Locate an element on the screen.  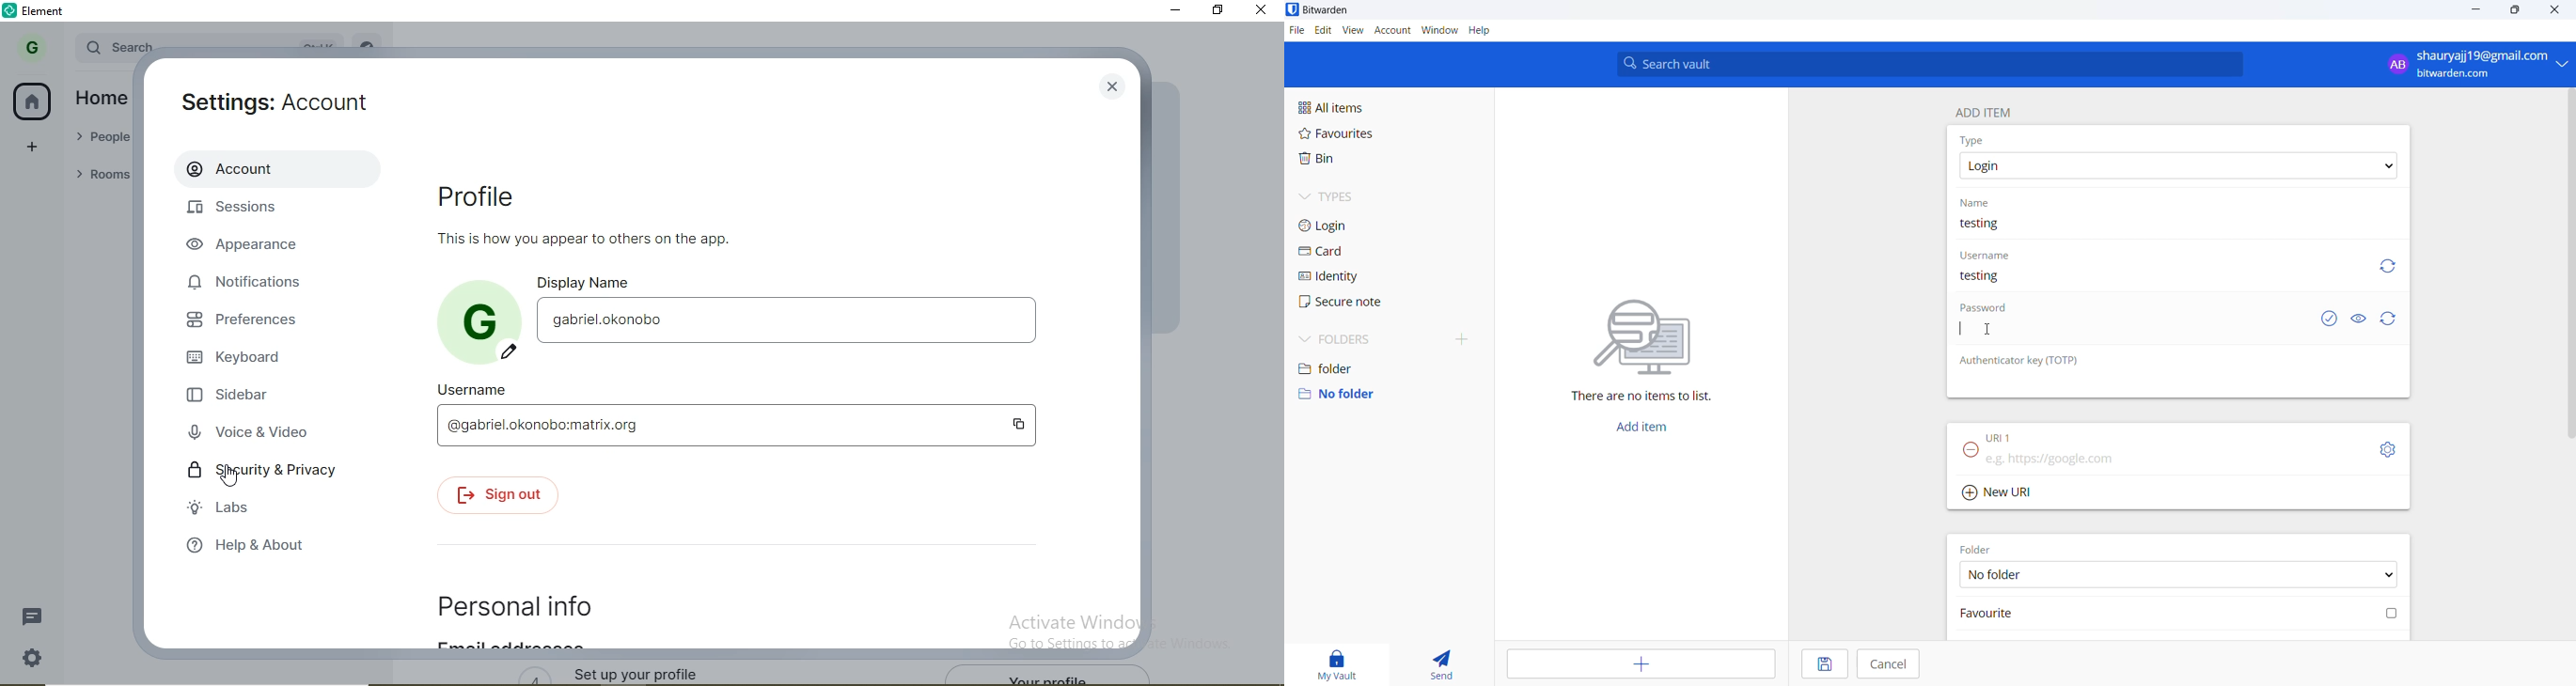
sign out is located at coordinates (502, 492).